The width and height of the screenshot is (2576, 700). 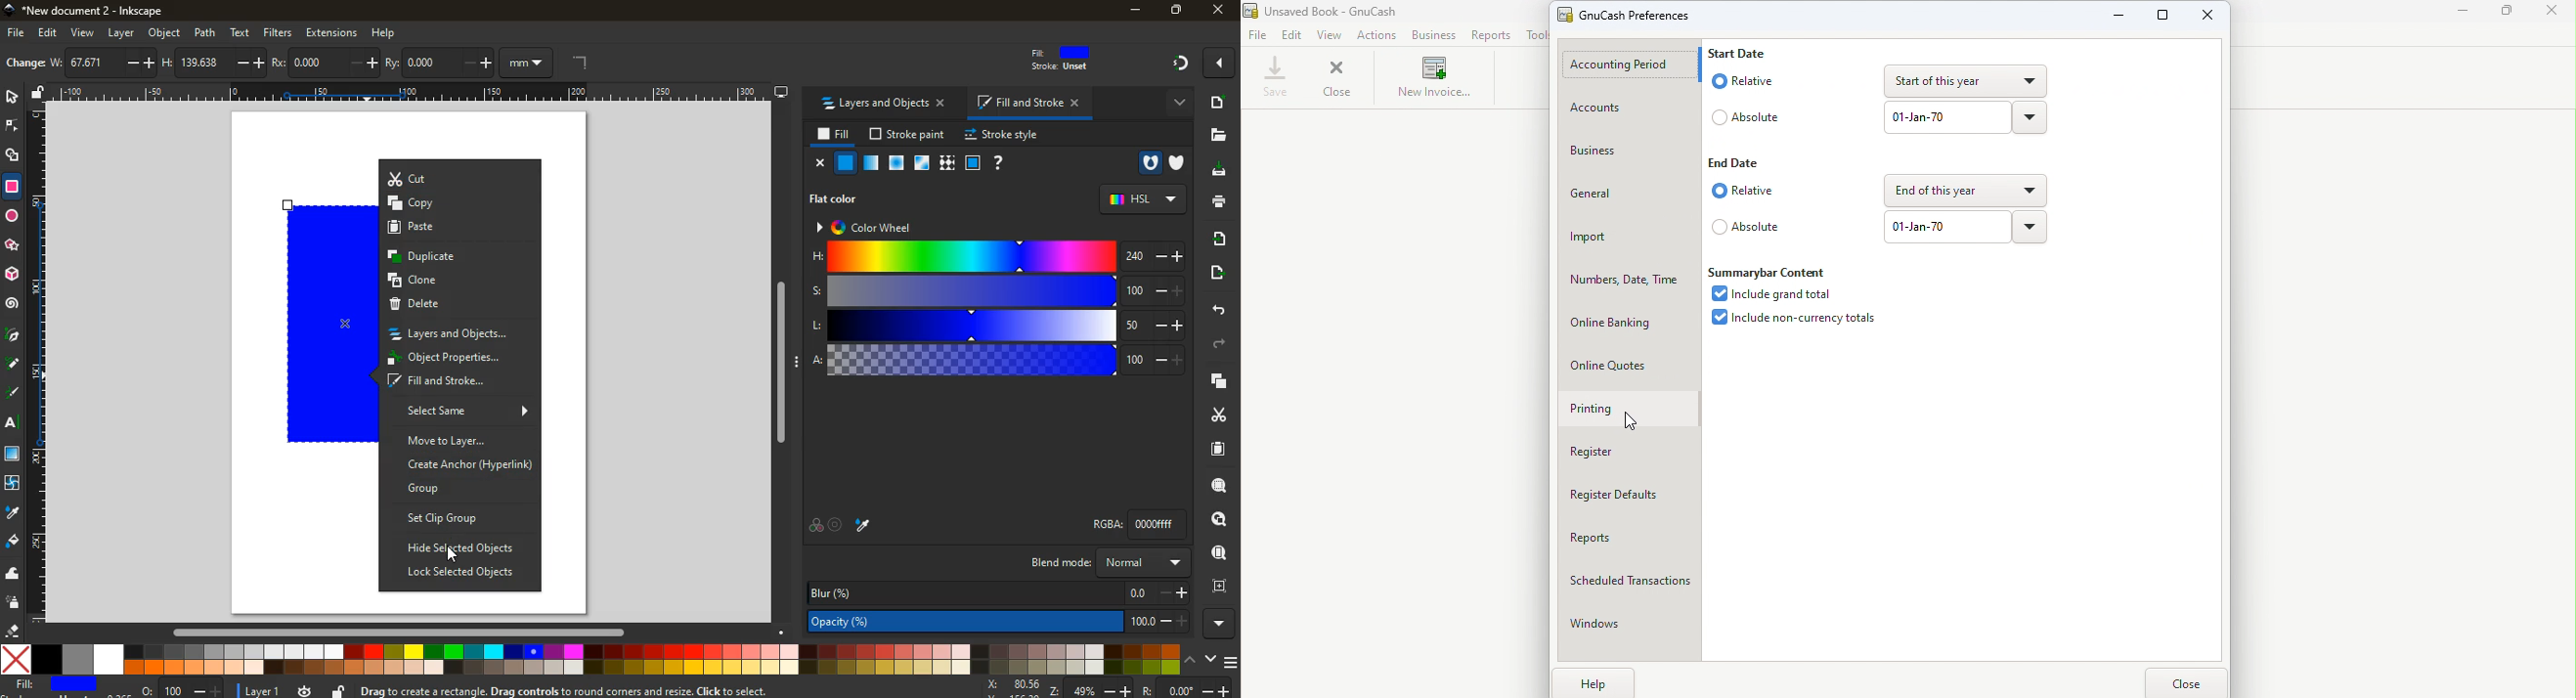 I want to click on , so click(x=779, y=363).